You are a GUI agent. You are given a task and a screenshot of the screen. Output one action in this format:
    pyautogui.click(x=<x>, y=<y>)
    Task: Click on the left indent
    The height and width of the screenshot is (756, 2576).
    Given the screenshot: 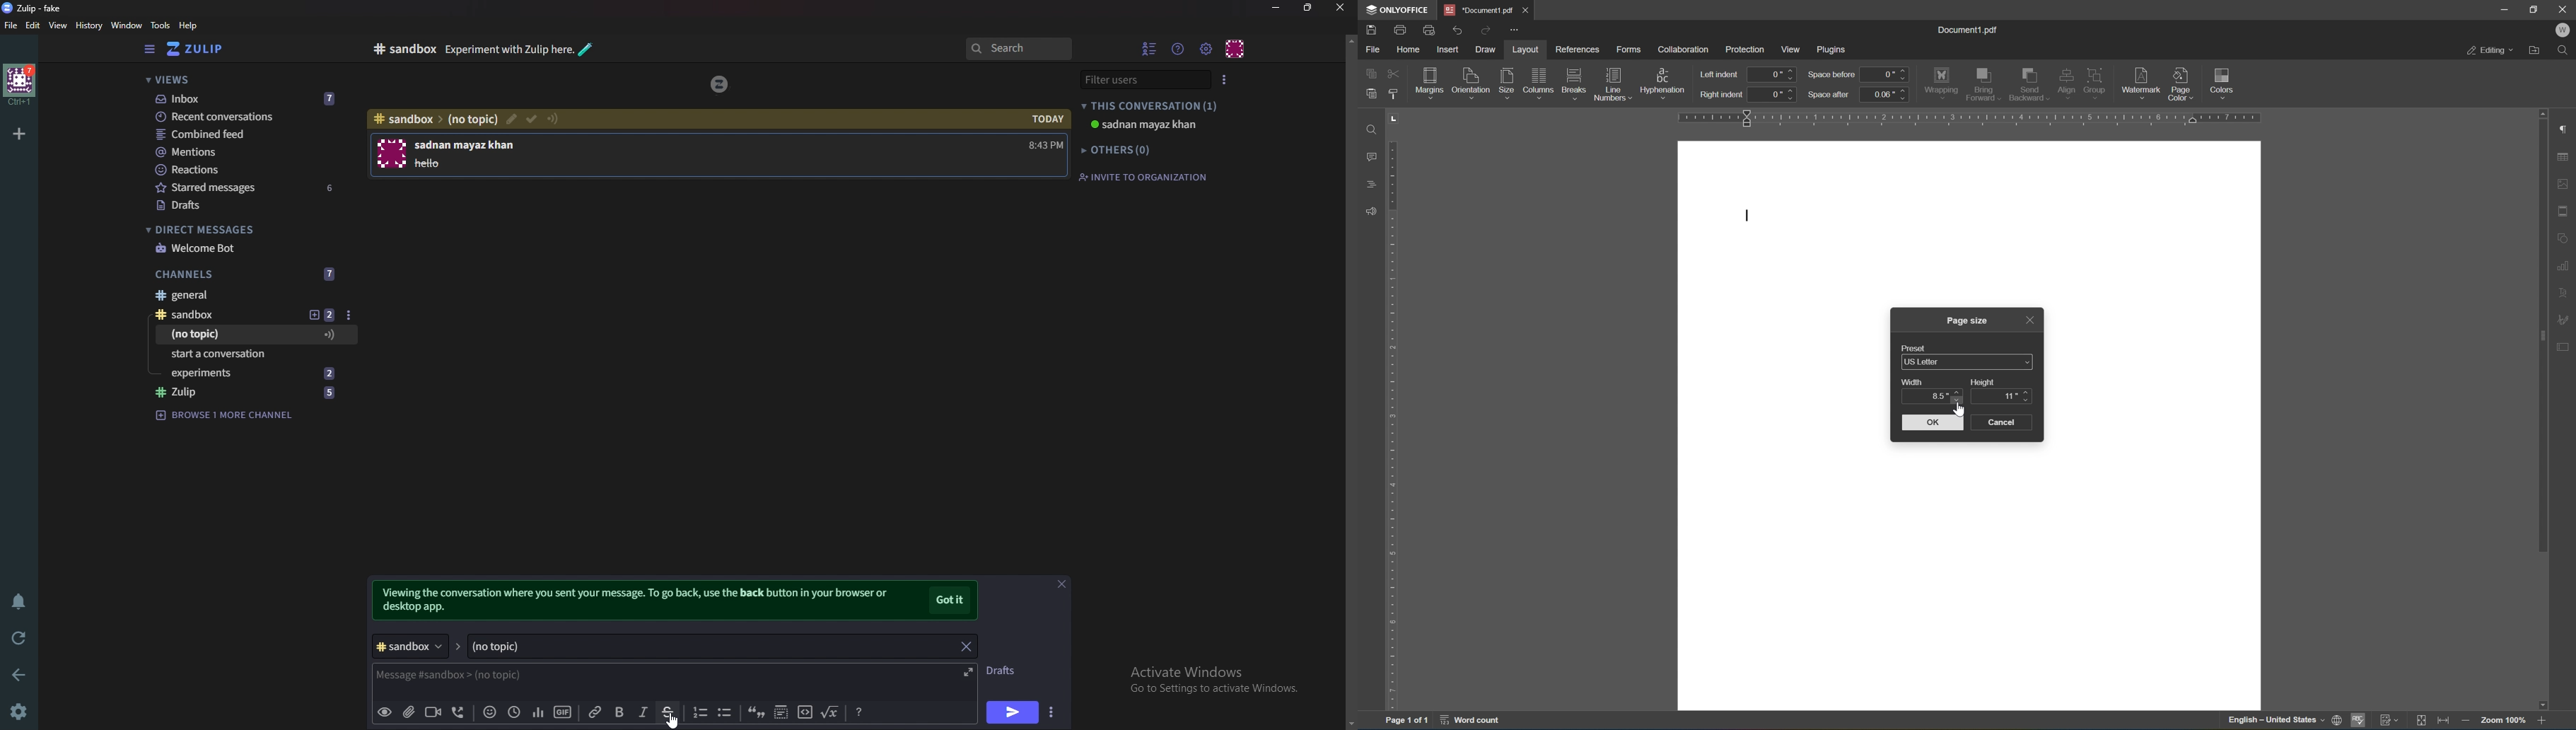 What is the action you would take?
    pyautogui.click(x=1721, y=73)
    